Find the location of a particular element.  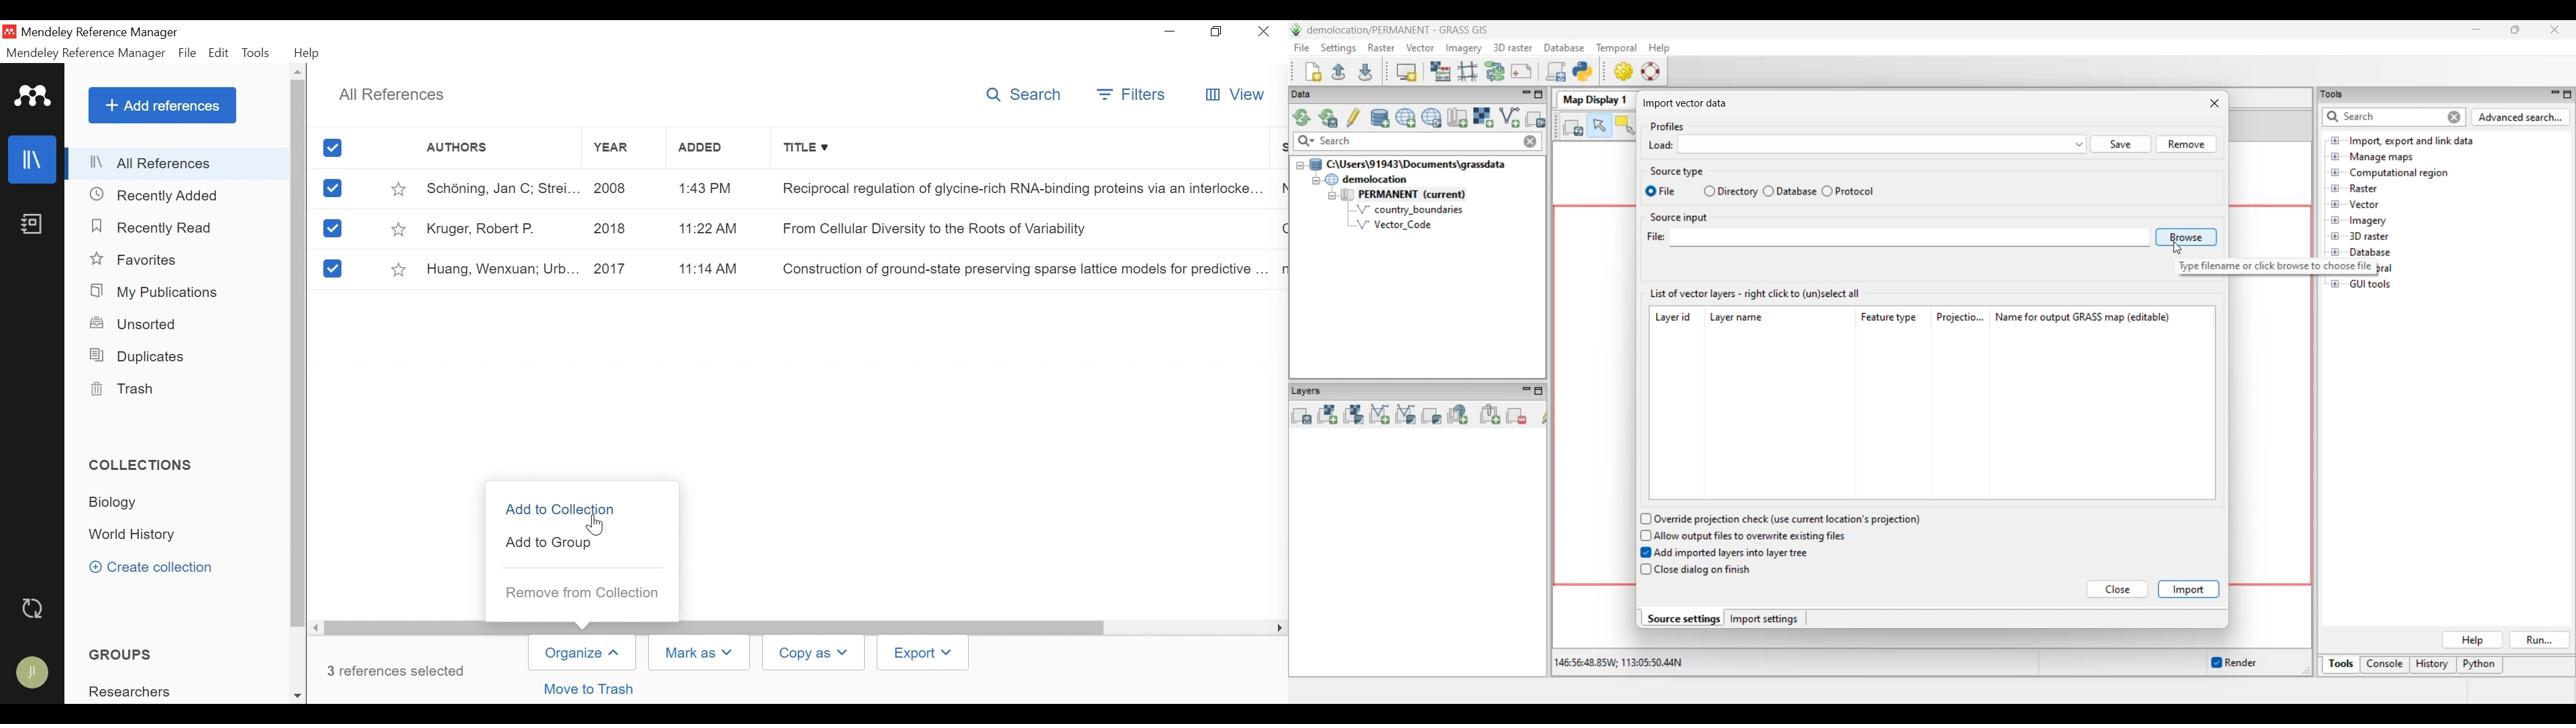

My Publications is located at coordinates (156, 292).